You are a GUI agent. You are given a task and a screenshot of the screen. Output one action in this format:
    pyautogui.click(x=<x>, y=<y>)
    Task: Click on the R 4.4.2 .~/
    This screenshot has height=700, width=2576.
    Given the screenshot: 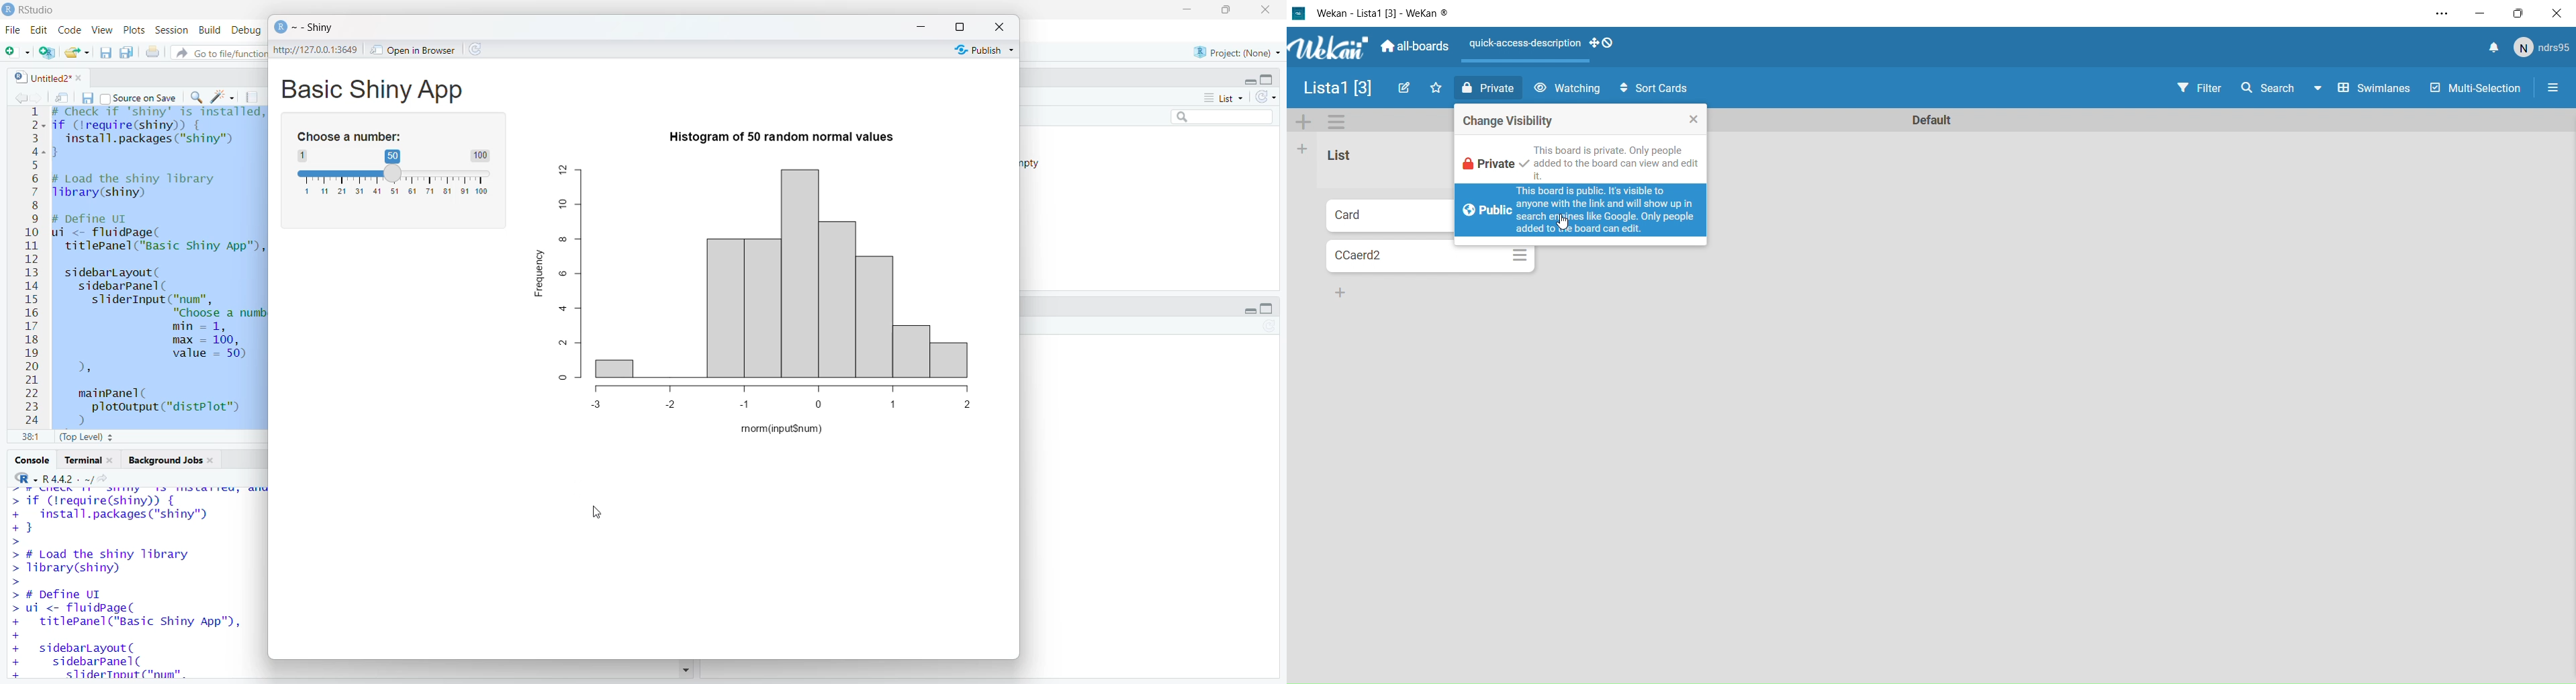 What is the action you would take?
    pyautogui.click(x=79, y=479)
    